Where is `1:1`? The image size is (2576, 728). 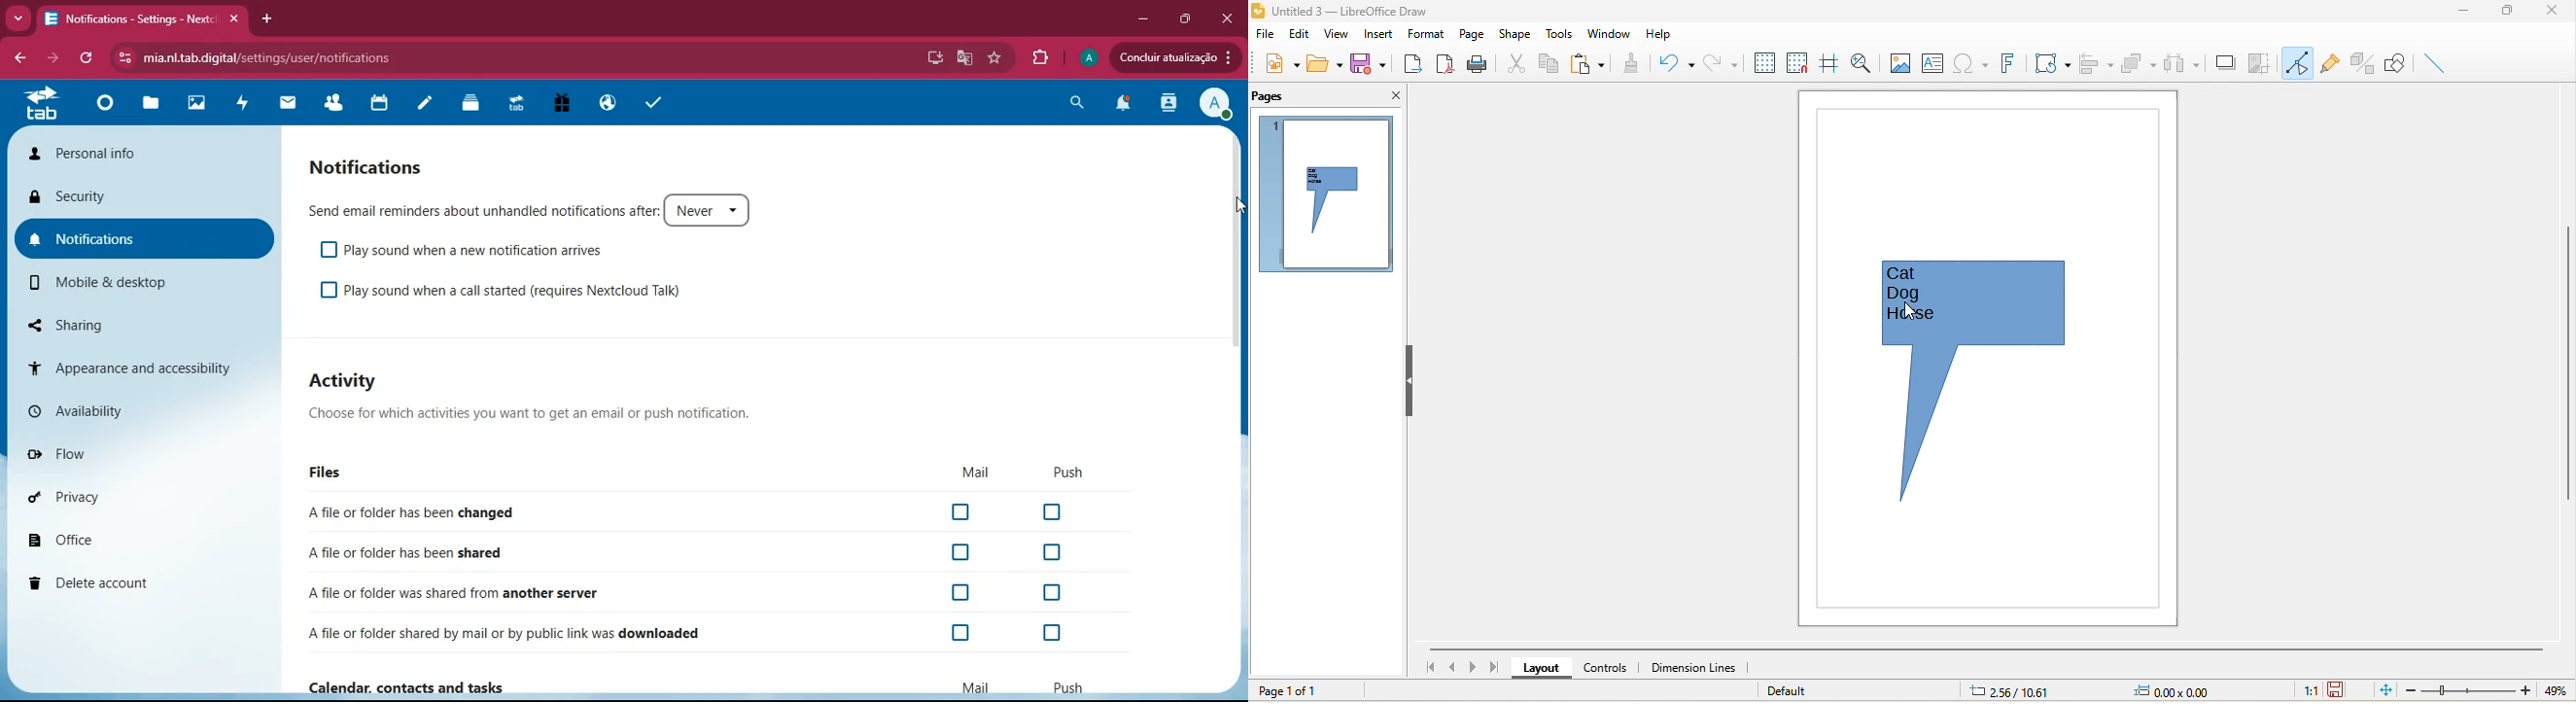 1:1 is located at coordinates (2306, 690).